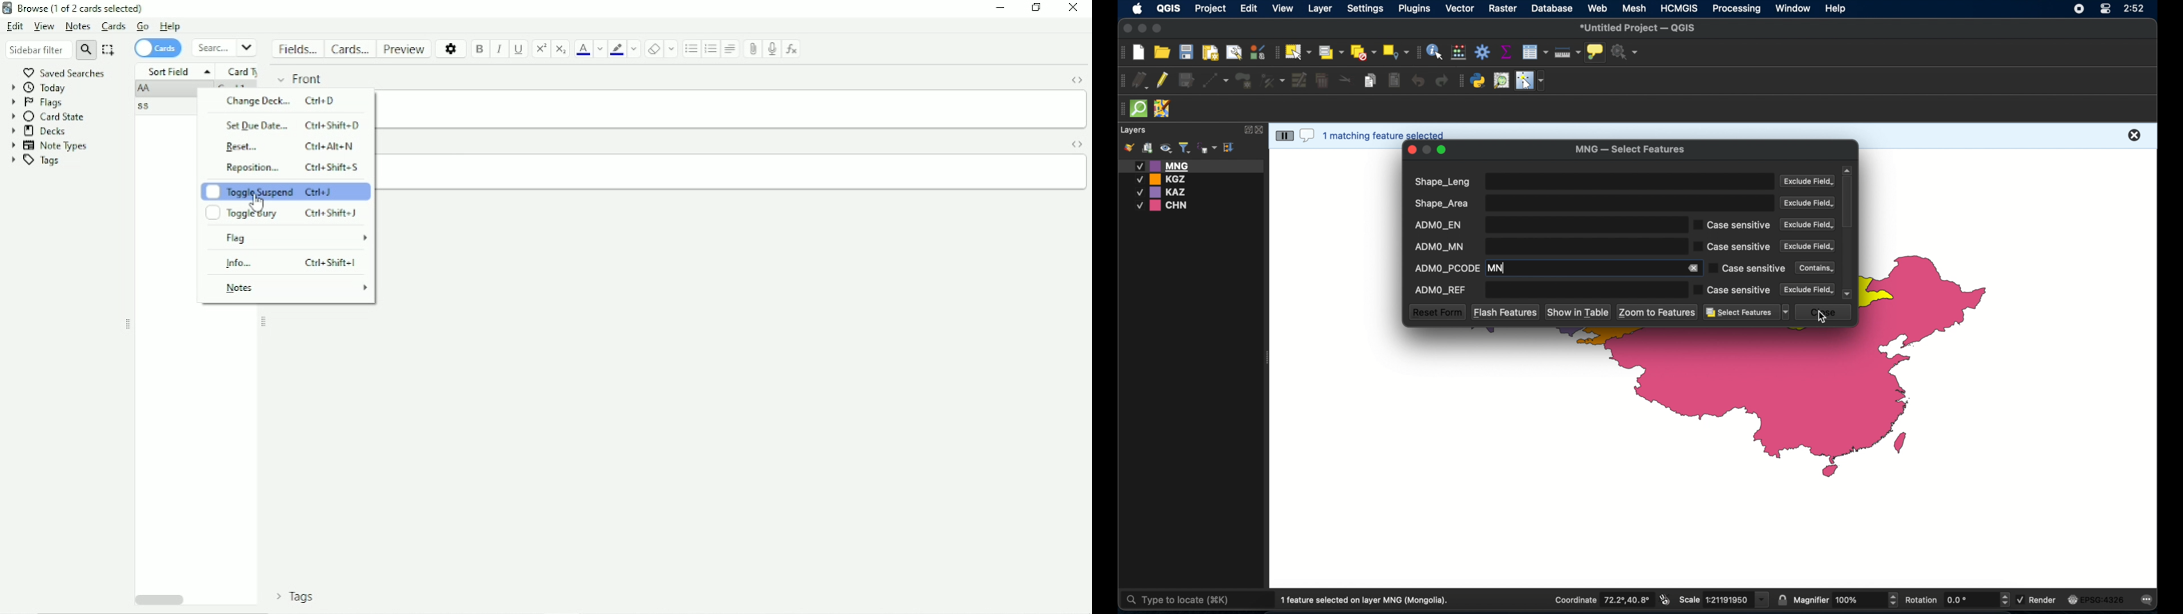 Image resolution: width=2184 pixels, height=616 pixels. What do you see at coordinates (1276, 51) in the screenshot?
I see `selection toolbar` at bounding box center [1276, 51].